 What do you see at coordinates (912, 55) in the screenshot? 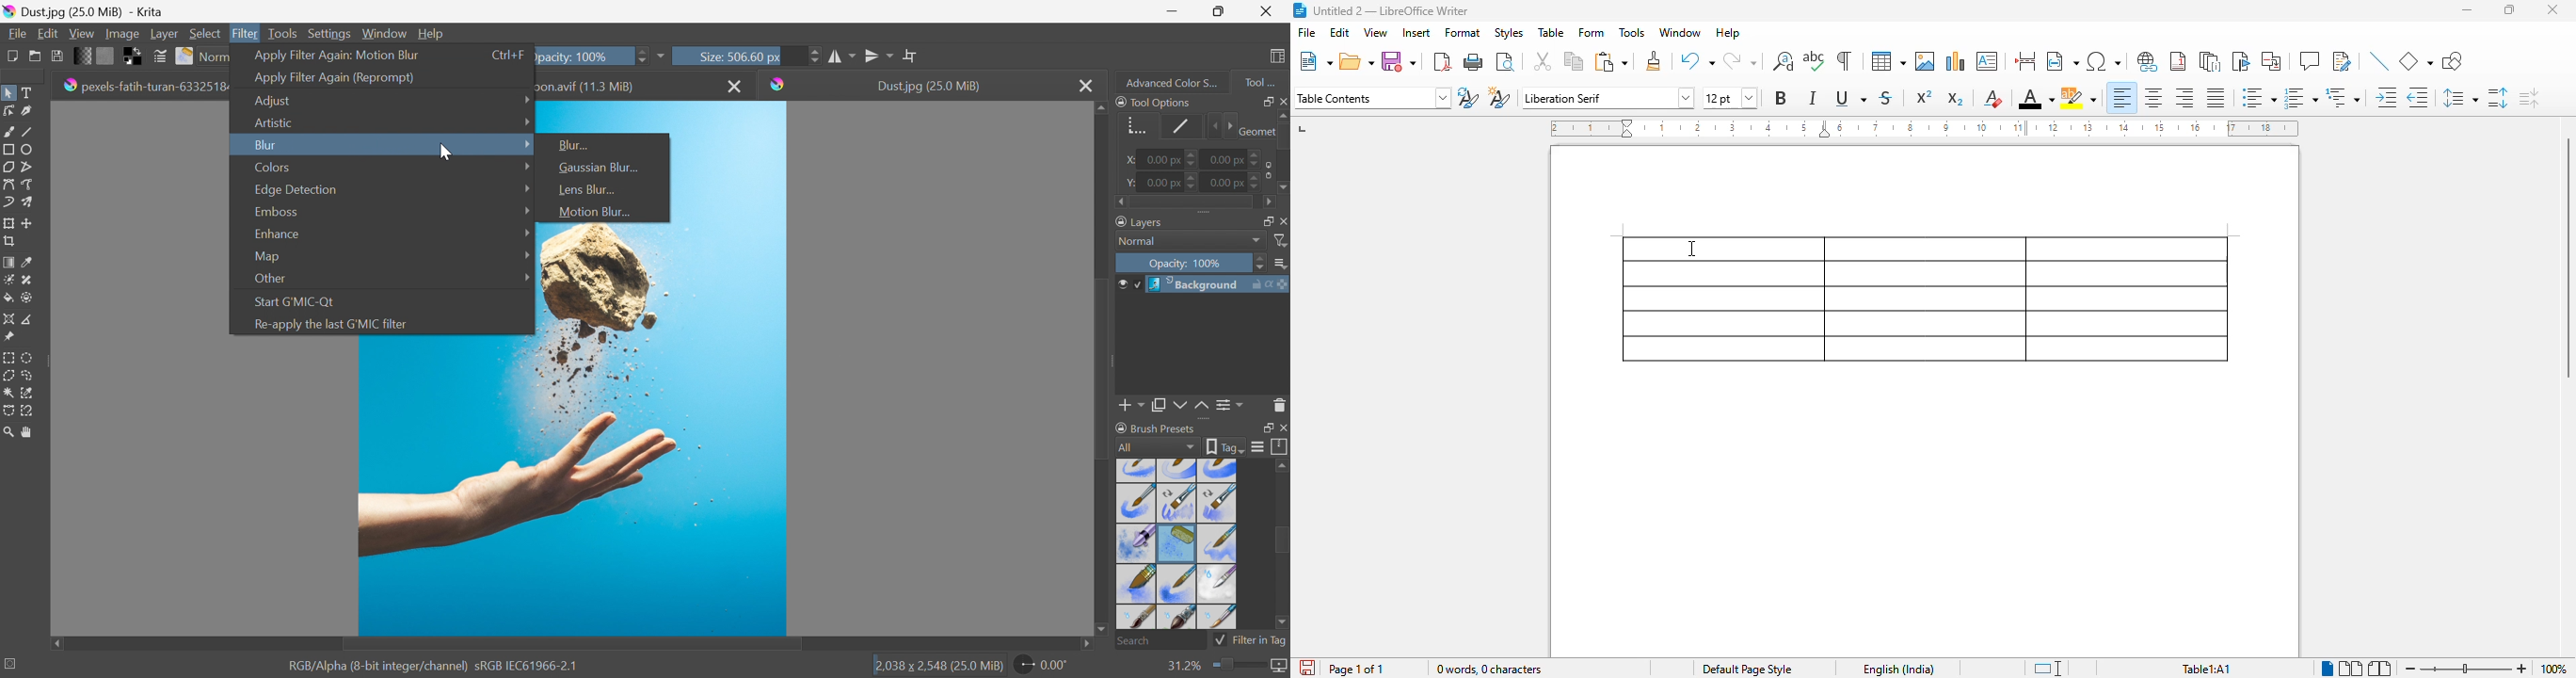
I see `Wrap around mode` at bounding box center [912, 55].